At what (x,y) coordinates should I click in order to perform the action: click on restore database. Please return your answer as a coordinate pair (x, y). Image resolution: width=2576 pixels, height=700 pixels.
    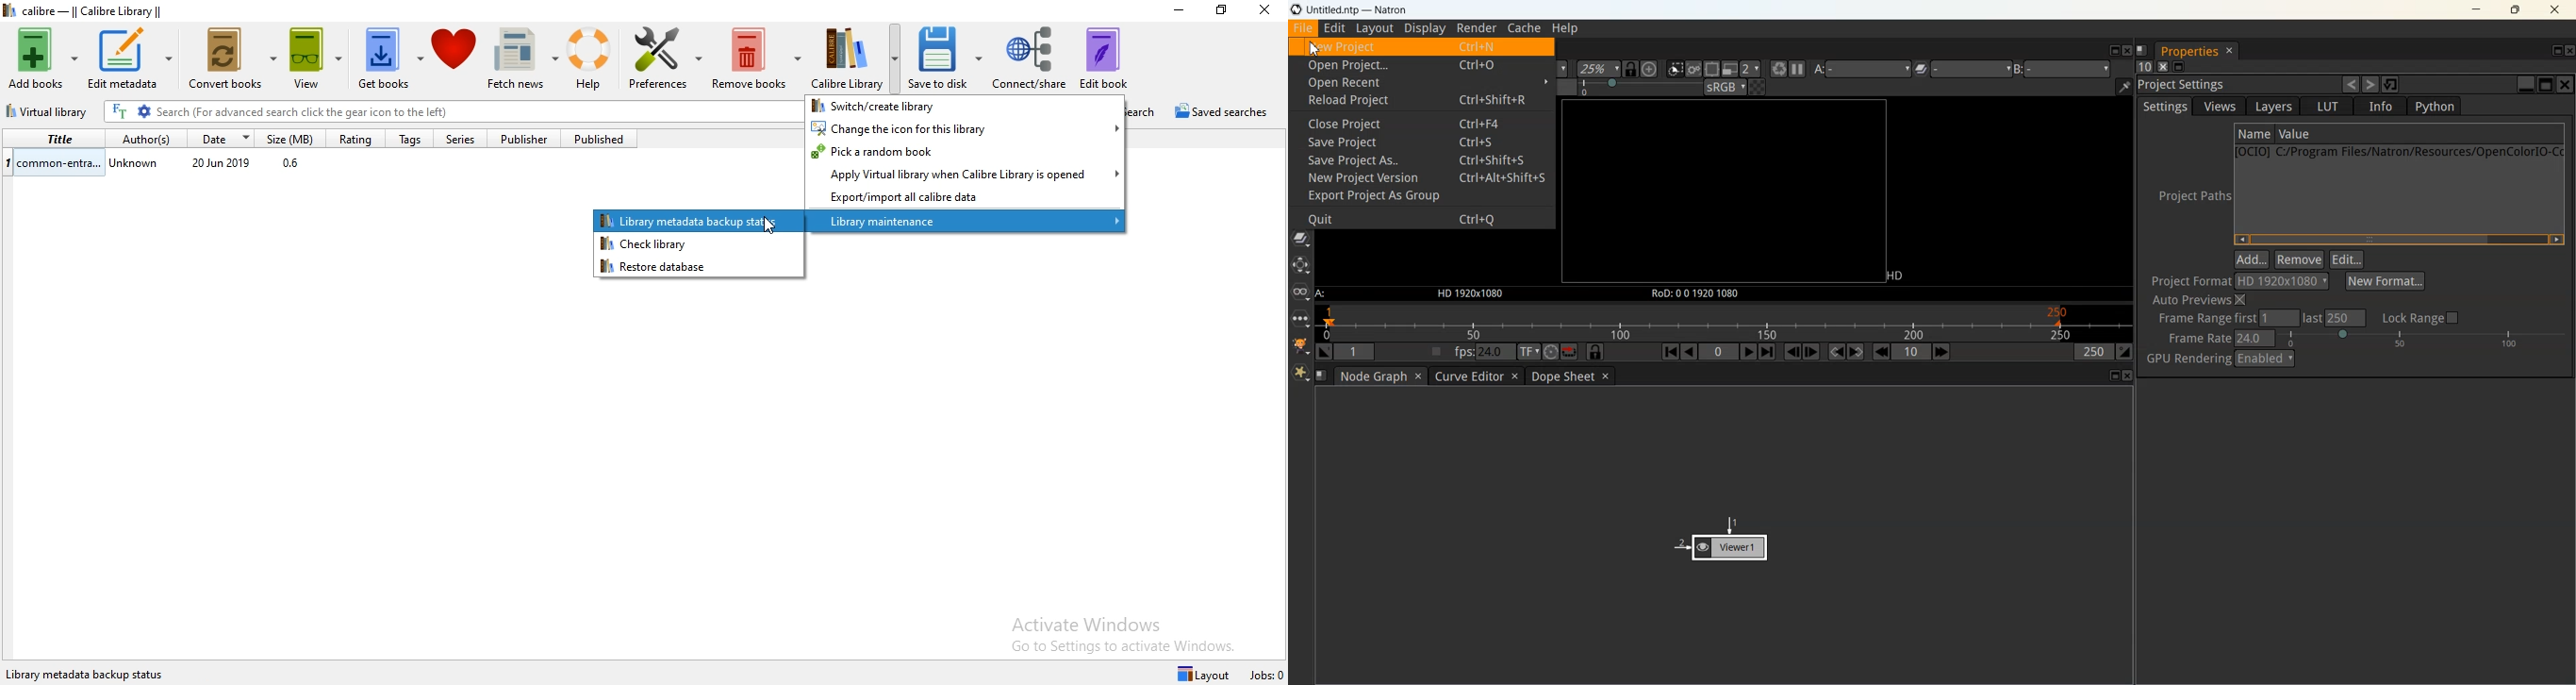
    Looking at the image, I should click on (695, 267).